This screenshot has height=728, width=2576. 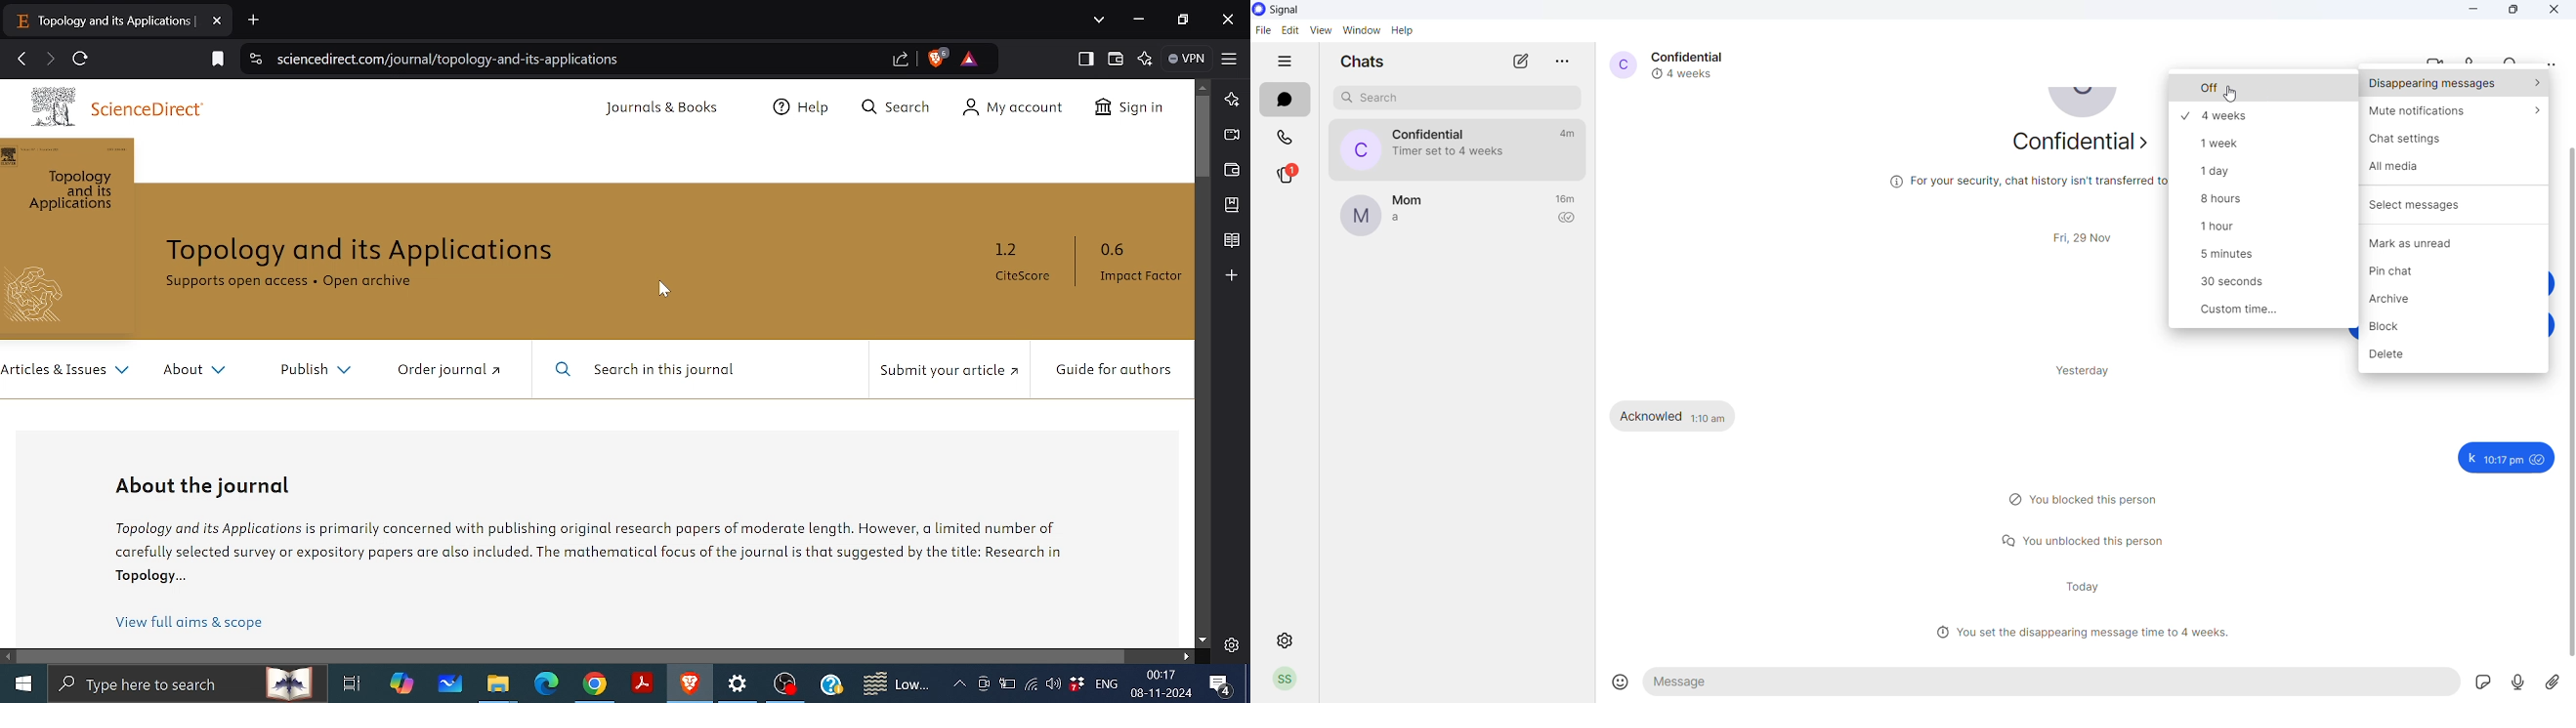 I want to click on Notifications, so click(x=1221, y=684).